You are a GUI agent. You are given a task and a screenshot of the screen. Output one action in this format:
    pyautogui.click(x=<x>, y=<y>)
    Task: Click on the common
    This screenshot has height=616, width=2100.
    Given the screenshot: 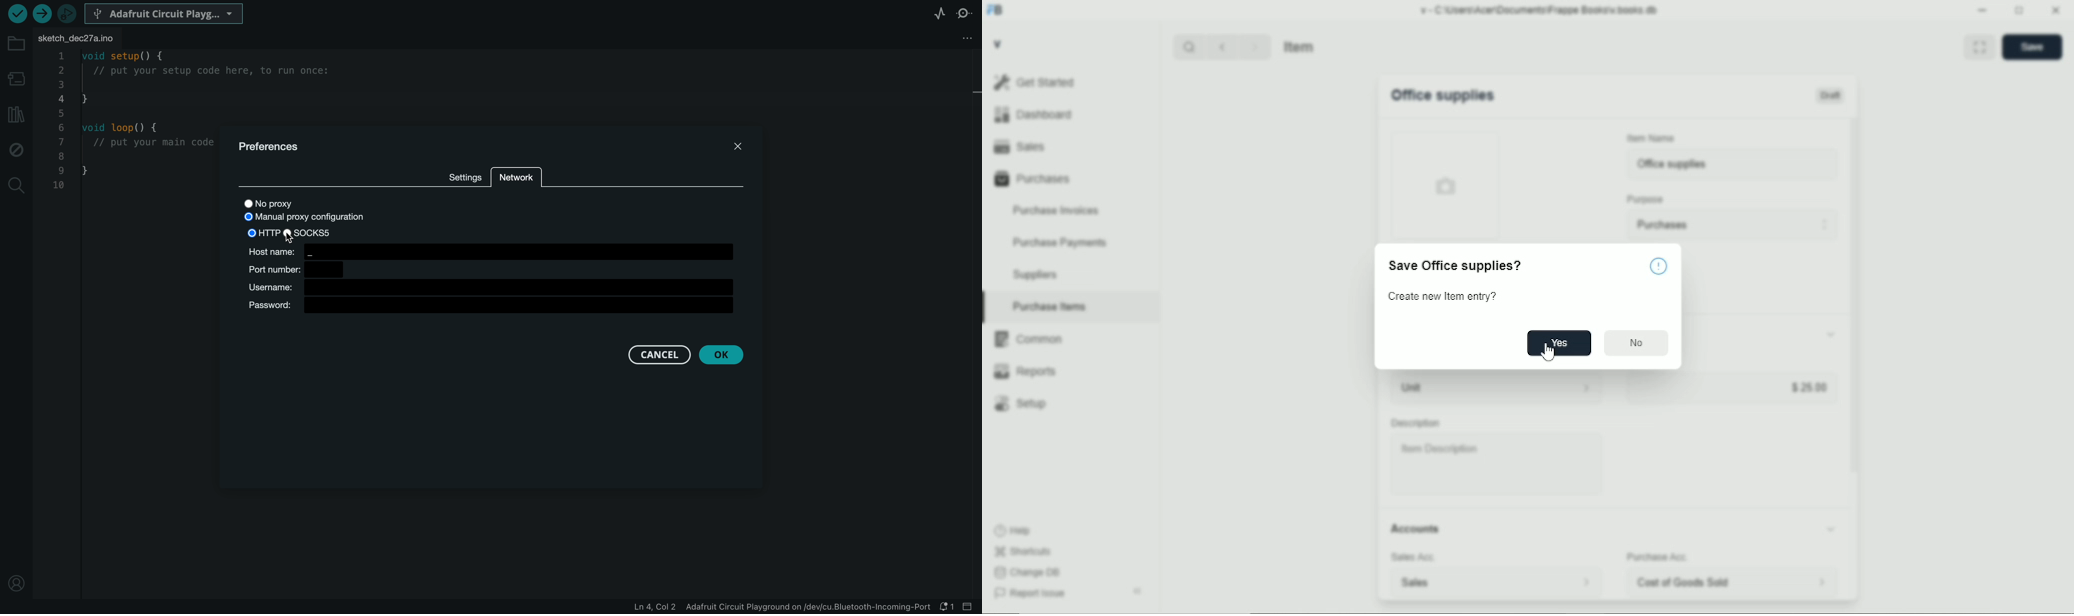 What is the action you would take?
    pyautogui.click(x=1029, y=339)
    